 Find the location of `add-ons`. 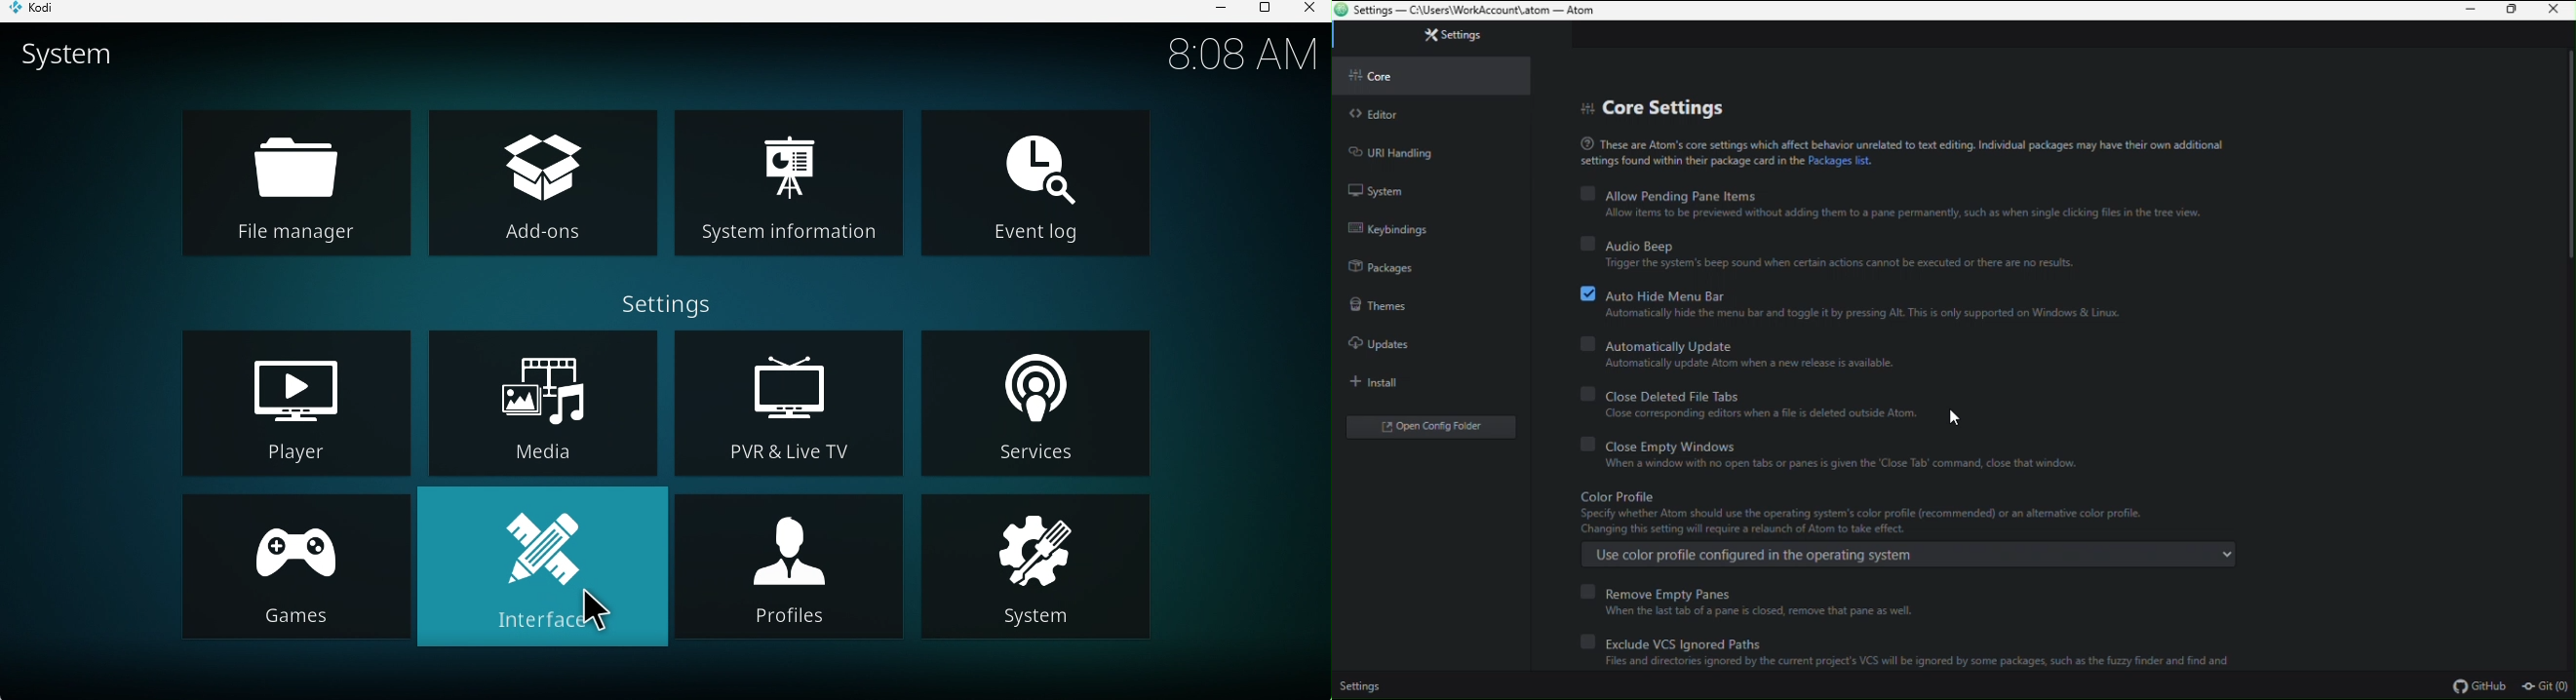

add-ons is located at coordinates (544, 183).